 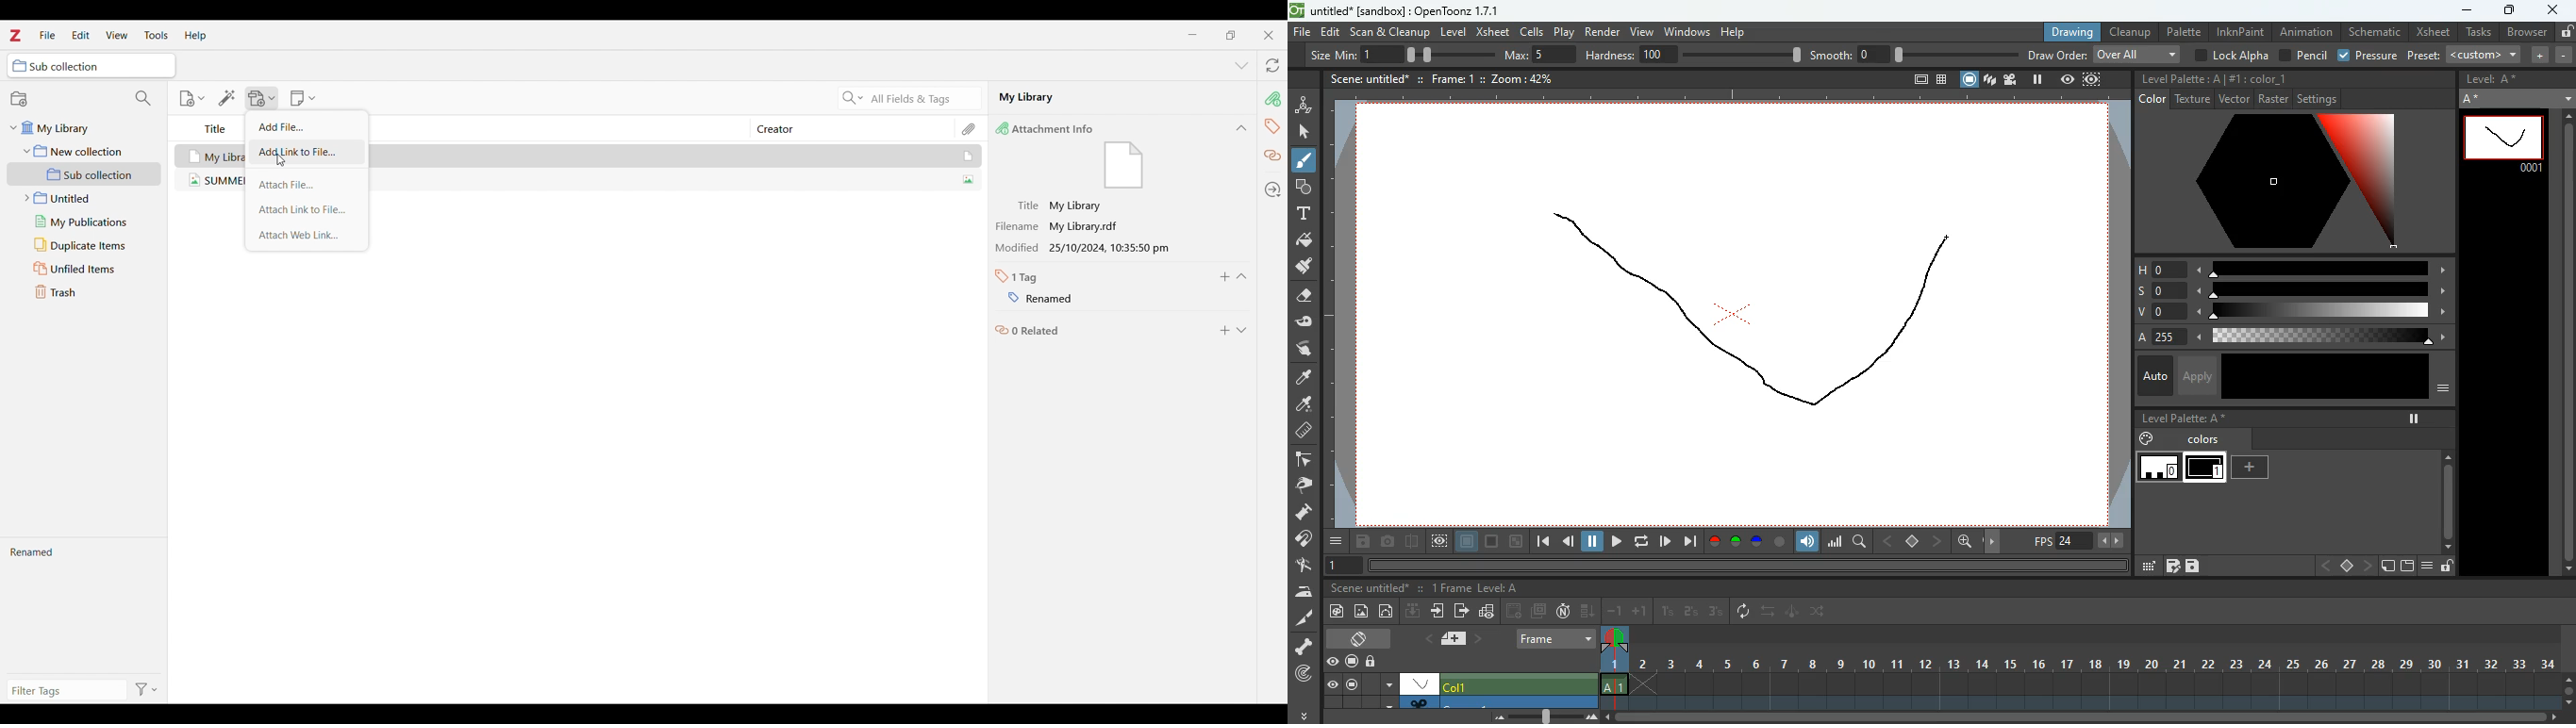 What do you see at coordinates (1120, 99) in the screenshot?
I see `My Library` at bounding box center [1120, 99].